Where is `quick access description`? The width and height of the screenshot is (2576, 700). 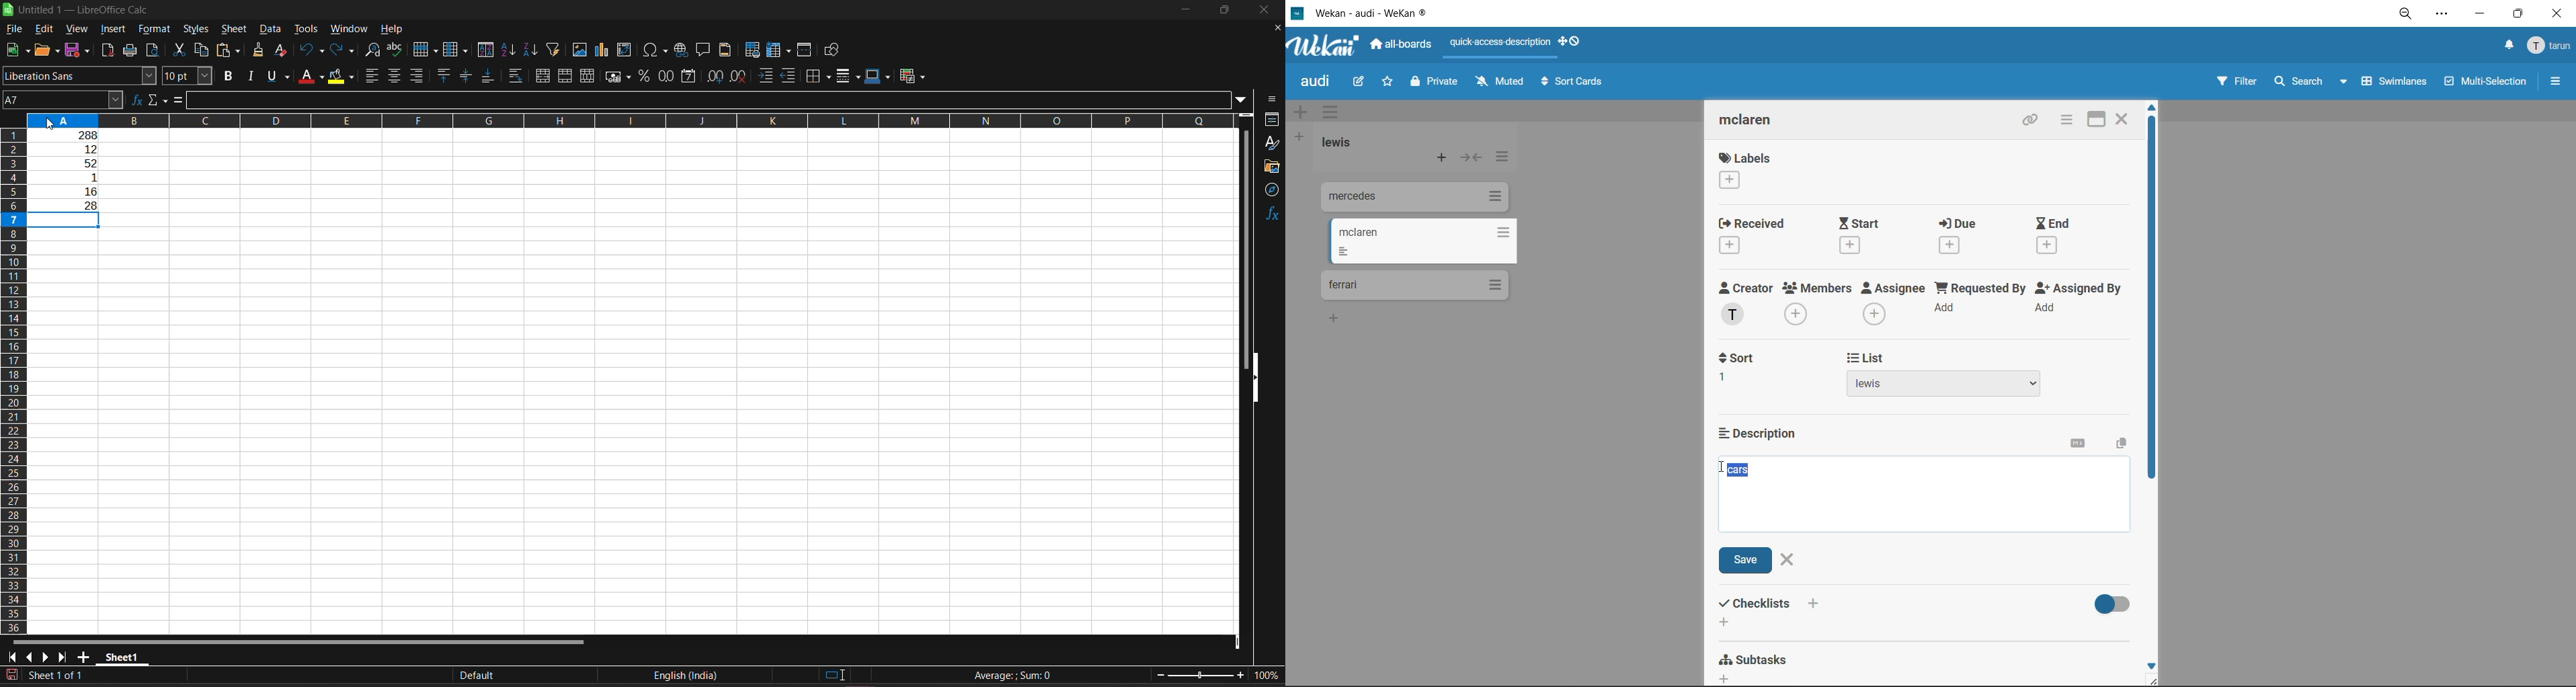 quick access description is located at coordinates (1501, 43).